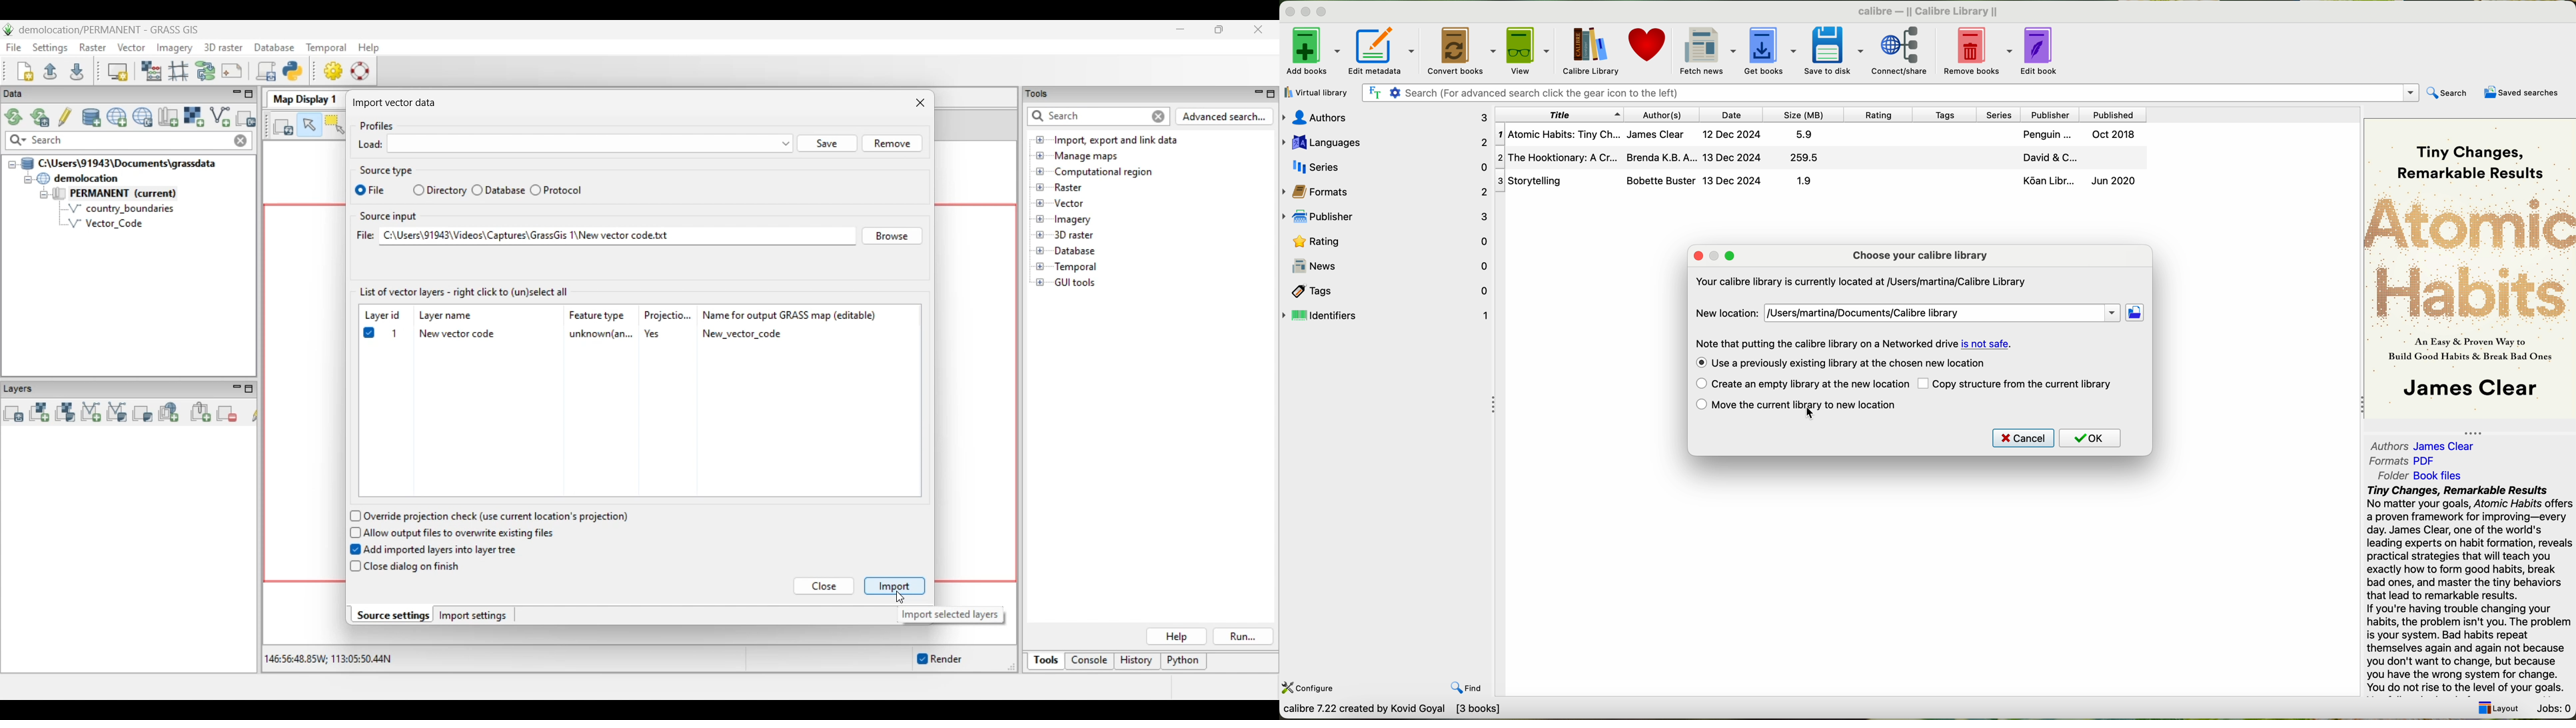  I want to click on size, so click(1804, 115).